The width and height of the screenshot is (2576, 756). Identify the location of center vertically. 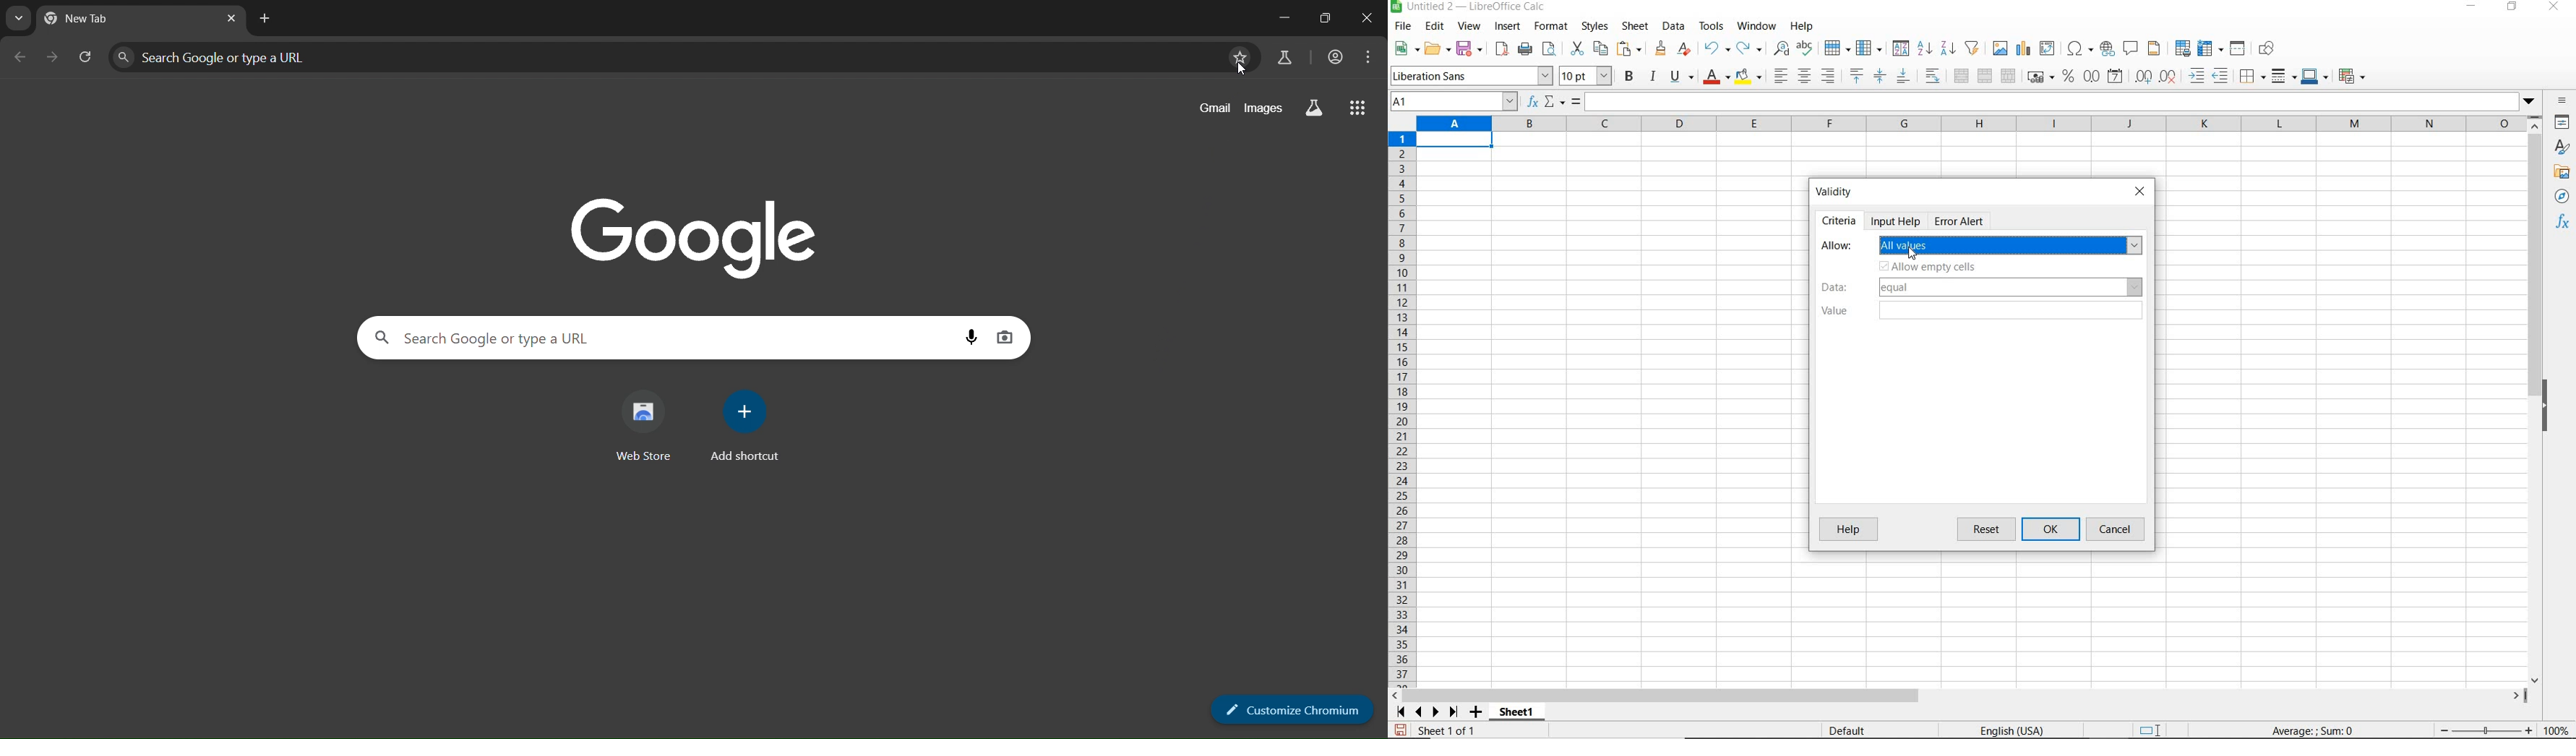
(1879, 76).